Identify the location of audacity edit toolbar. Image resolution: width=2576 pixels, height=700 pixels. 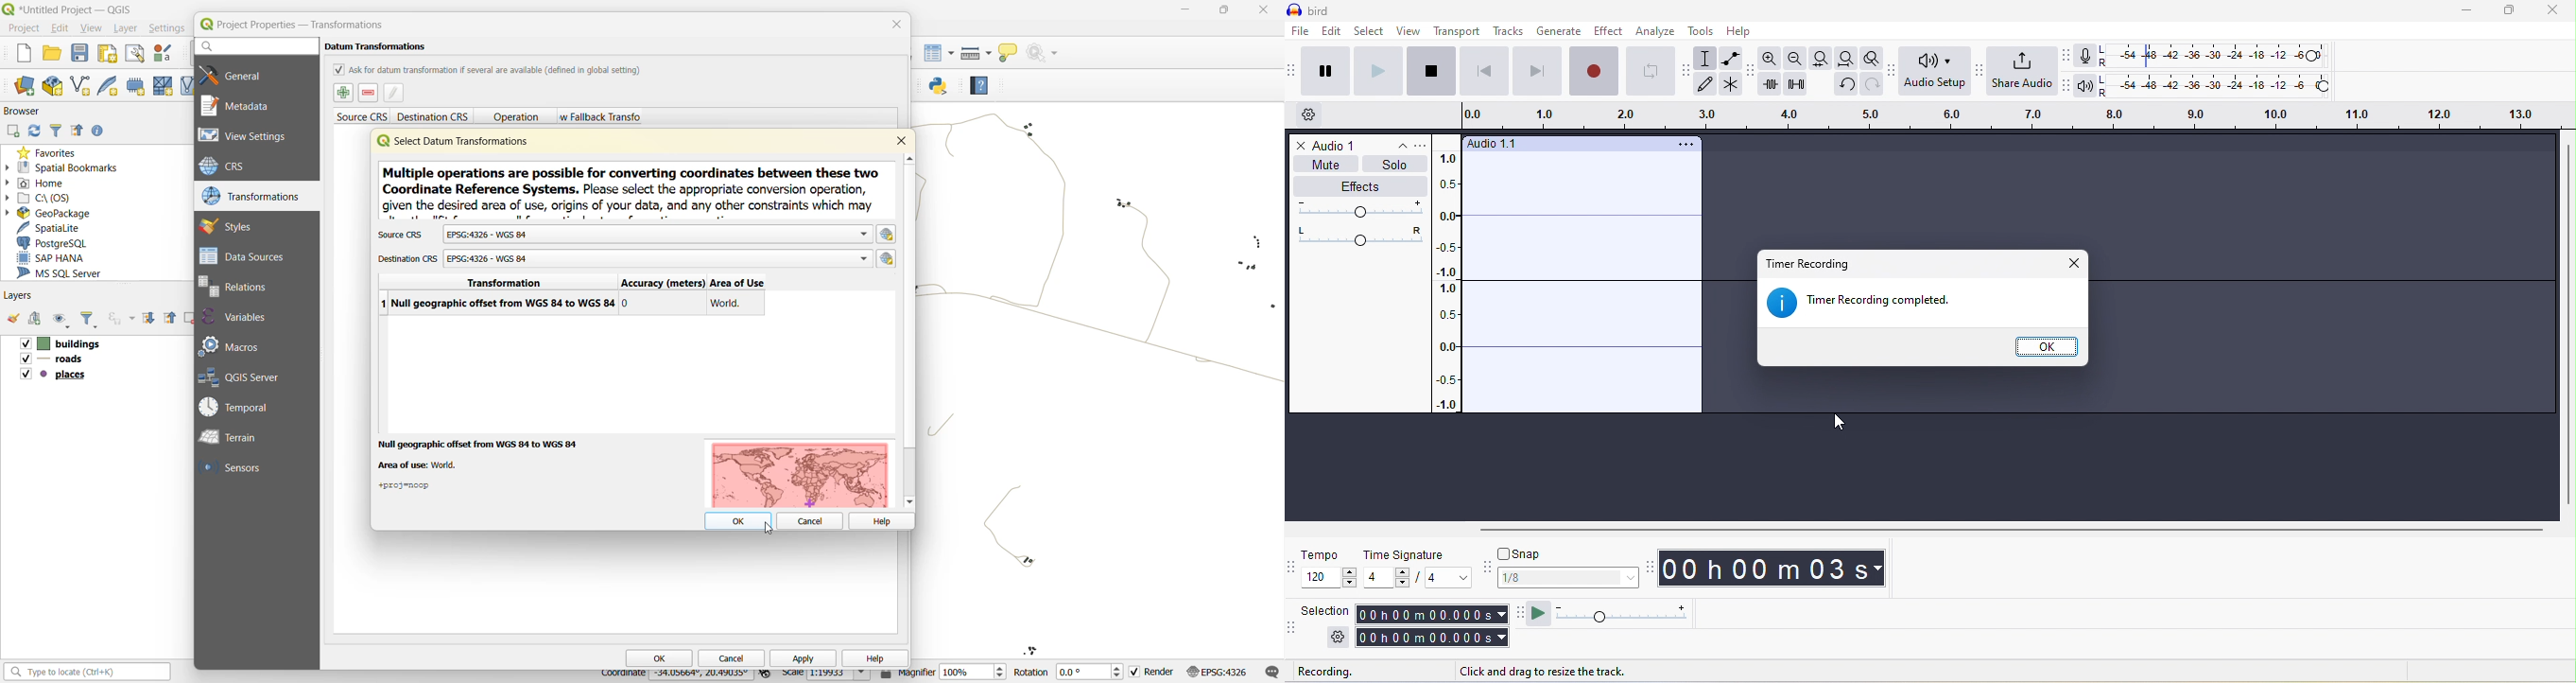
(1752, 71).